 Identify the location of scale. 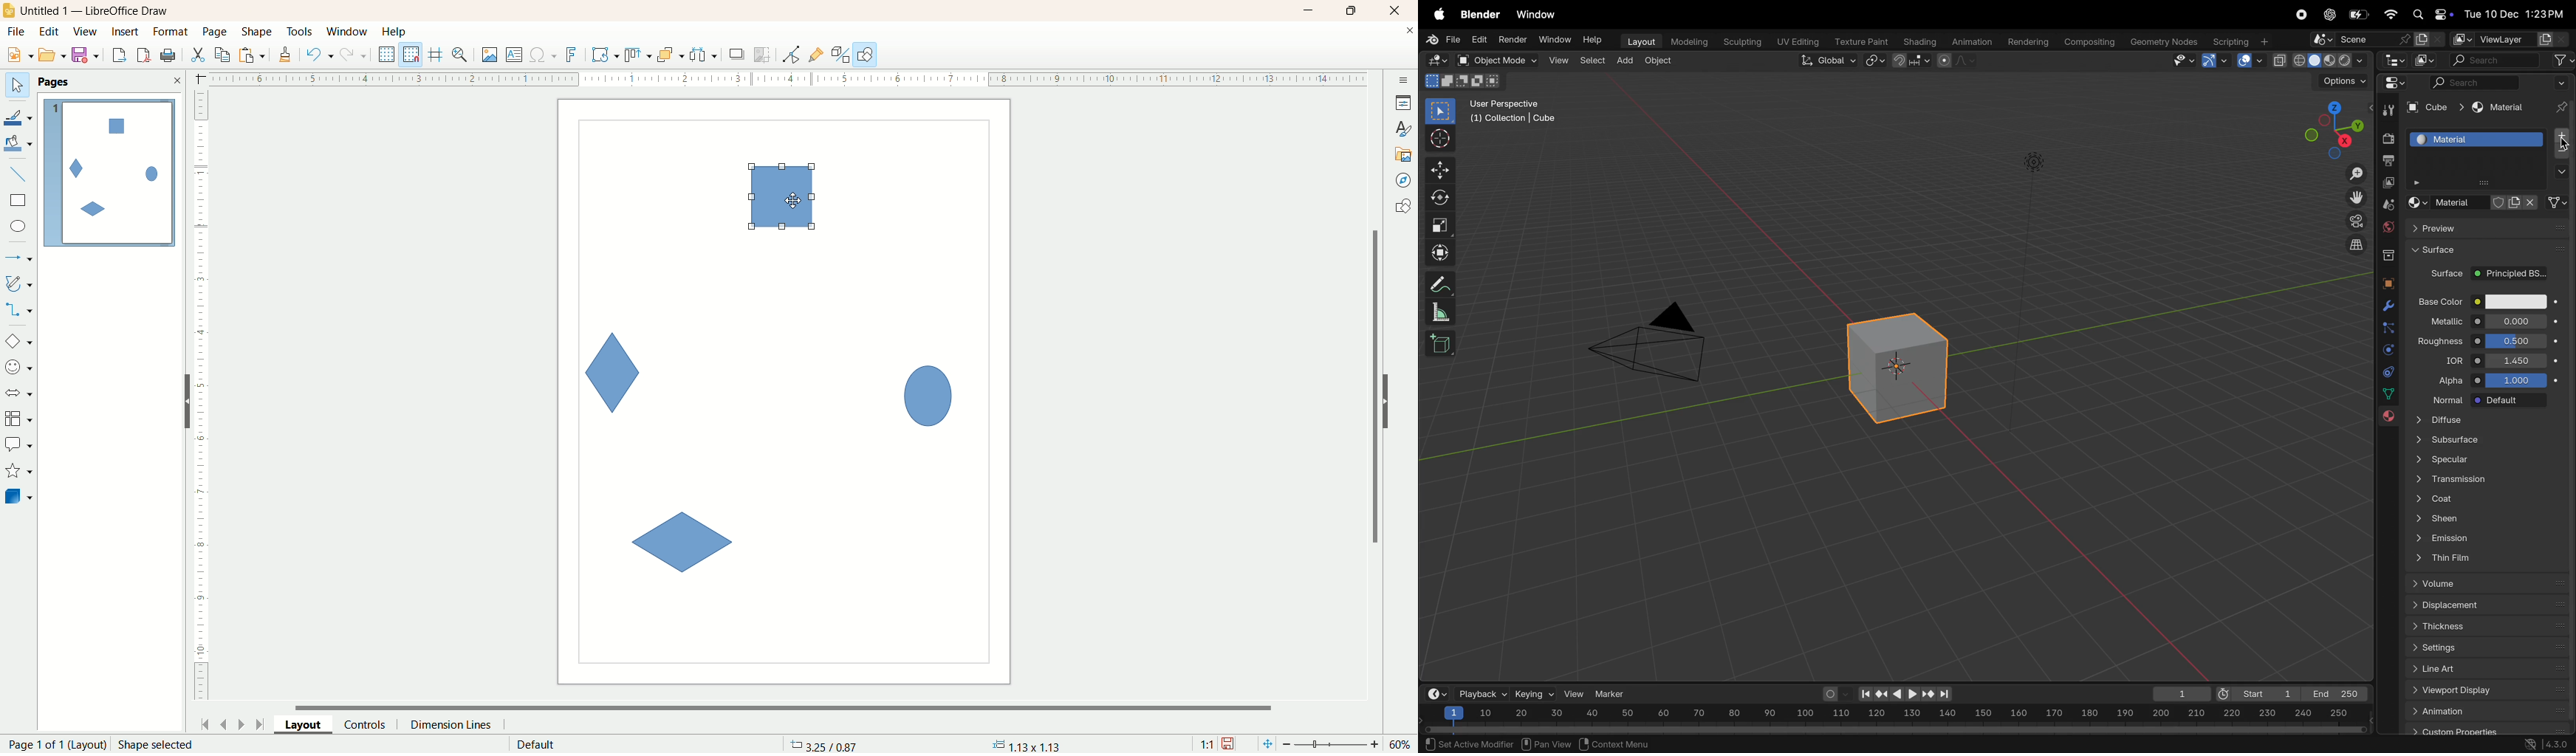
(1438, 222).